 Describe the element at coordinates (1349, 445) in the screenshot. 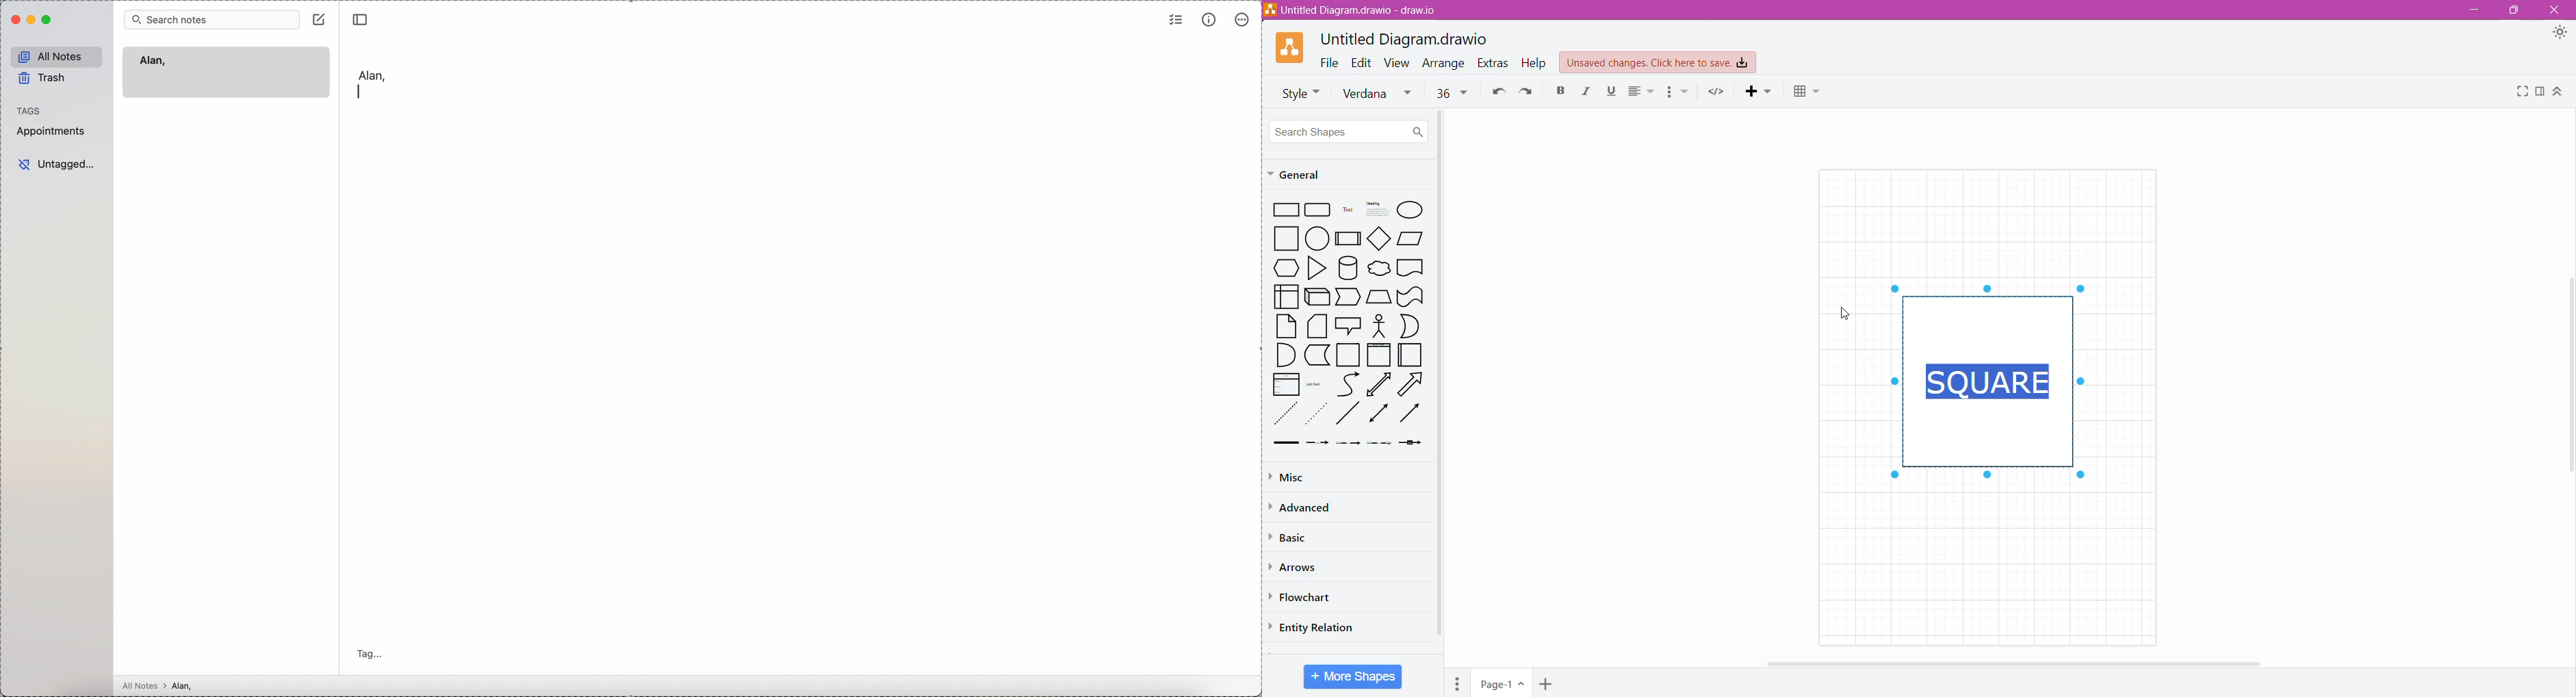

I see `Thin Arrow` at that location.